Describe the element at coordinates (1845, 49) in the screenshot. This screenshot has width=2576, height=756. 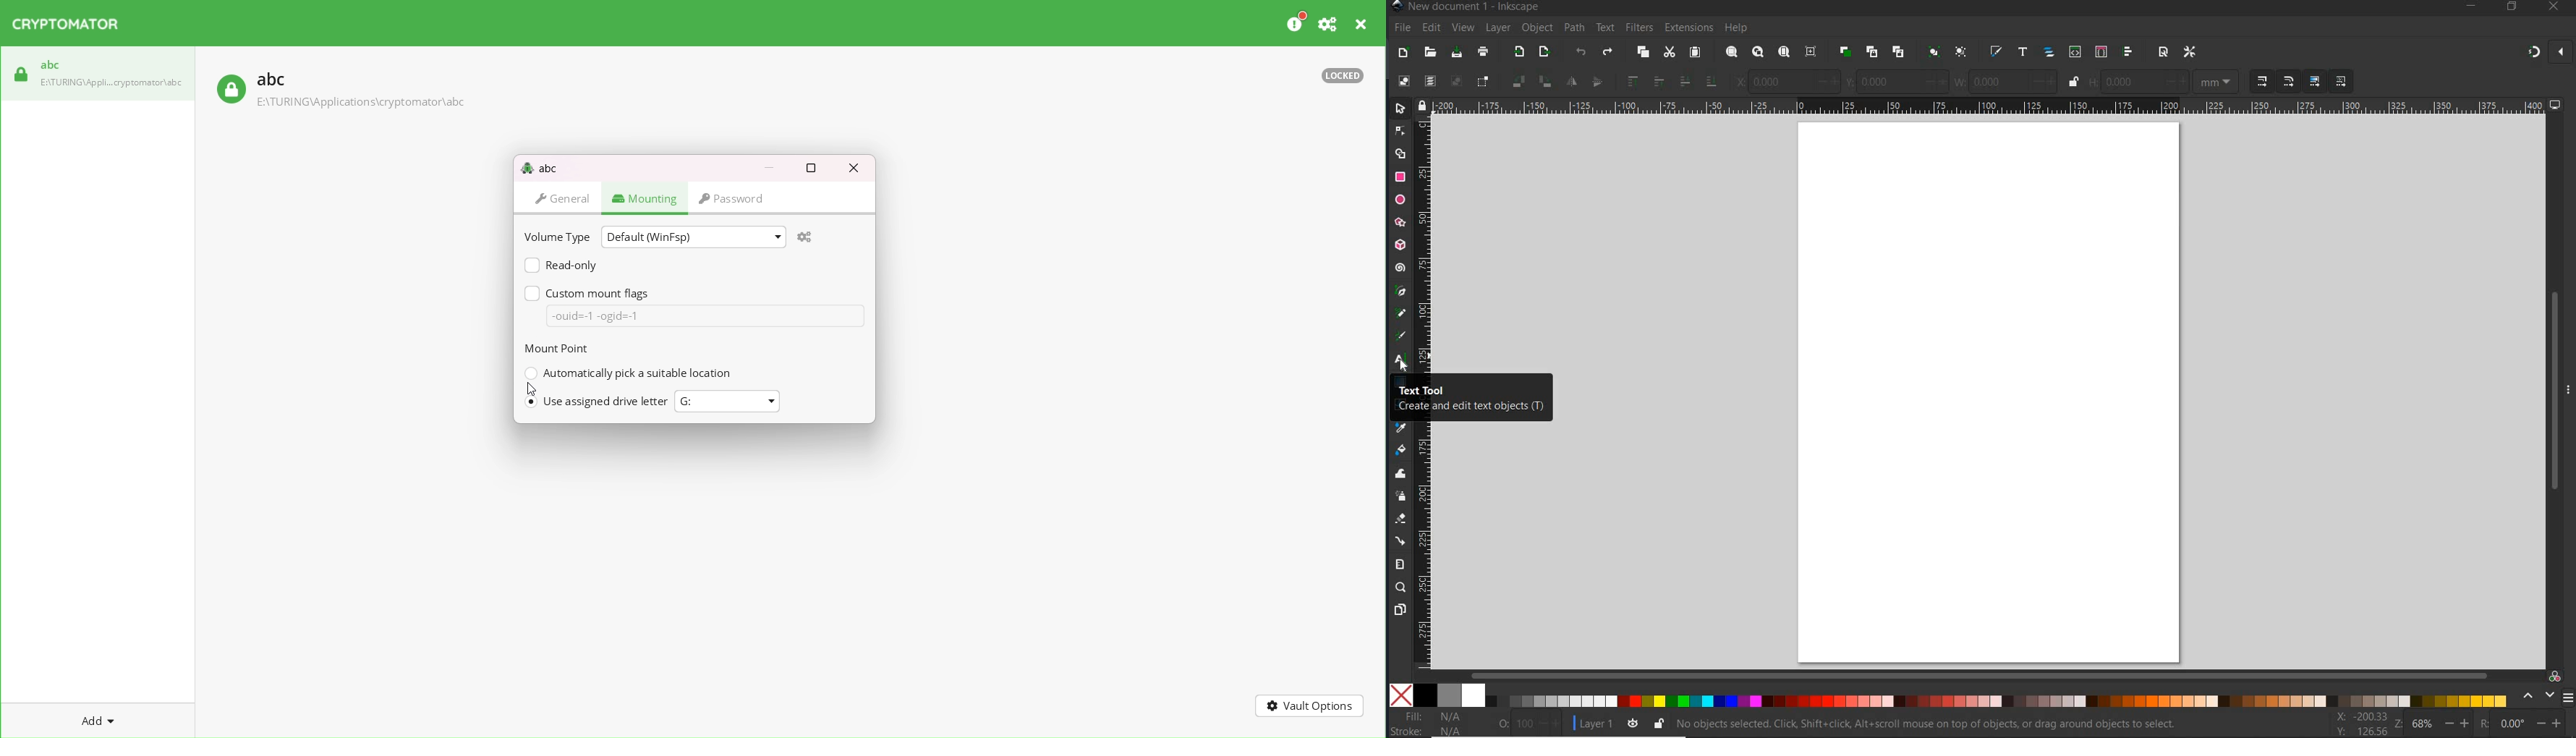
I see `duplicate` at that location.